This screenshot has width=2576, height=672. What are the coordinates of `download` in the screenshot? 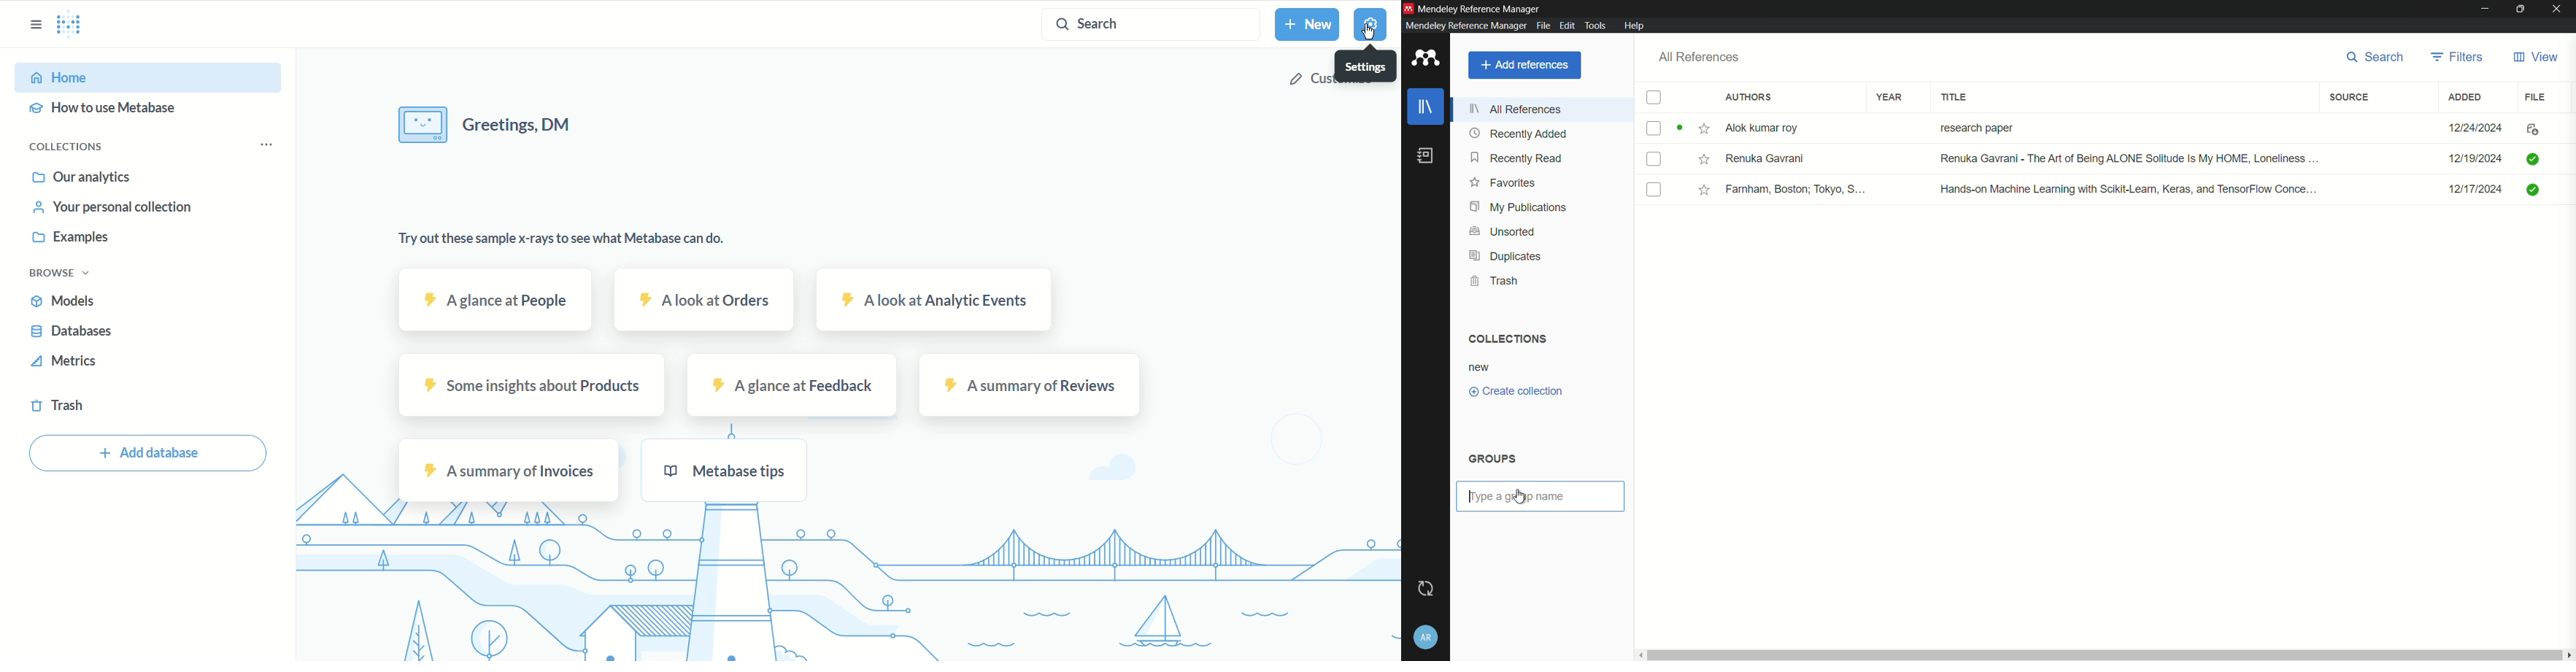 It's located at (2530, 130).